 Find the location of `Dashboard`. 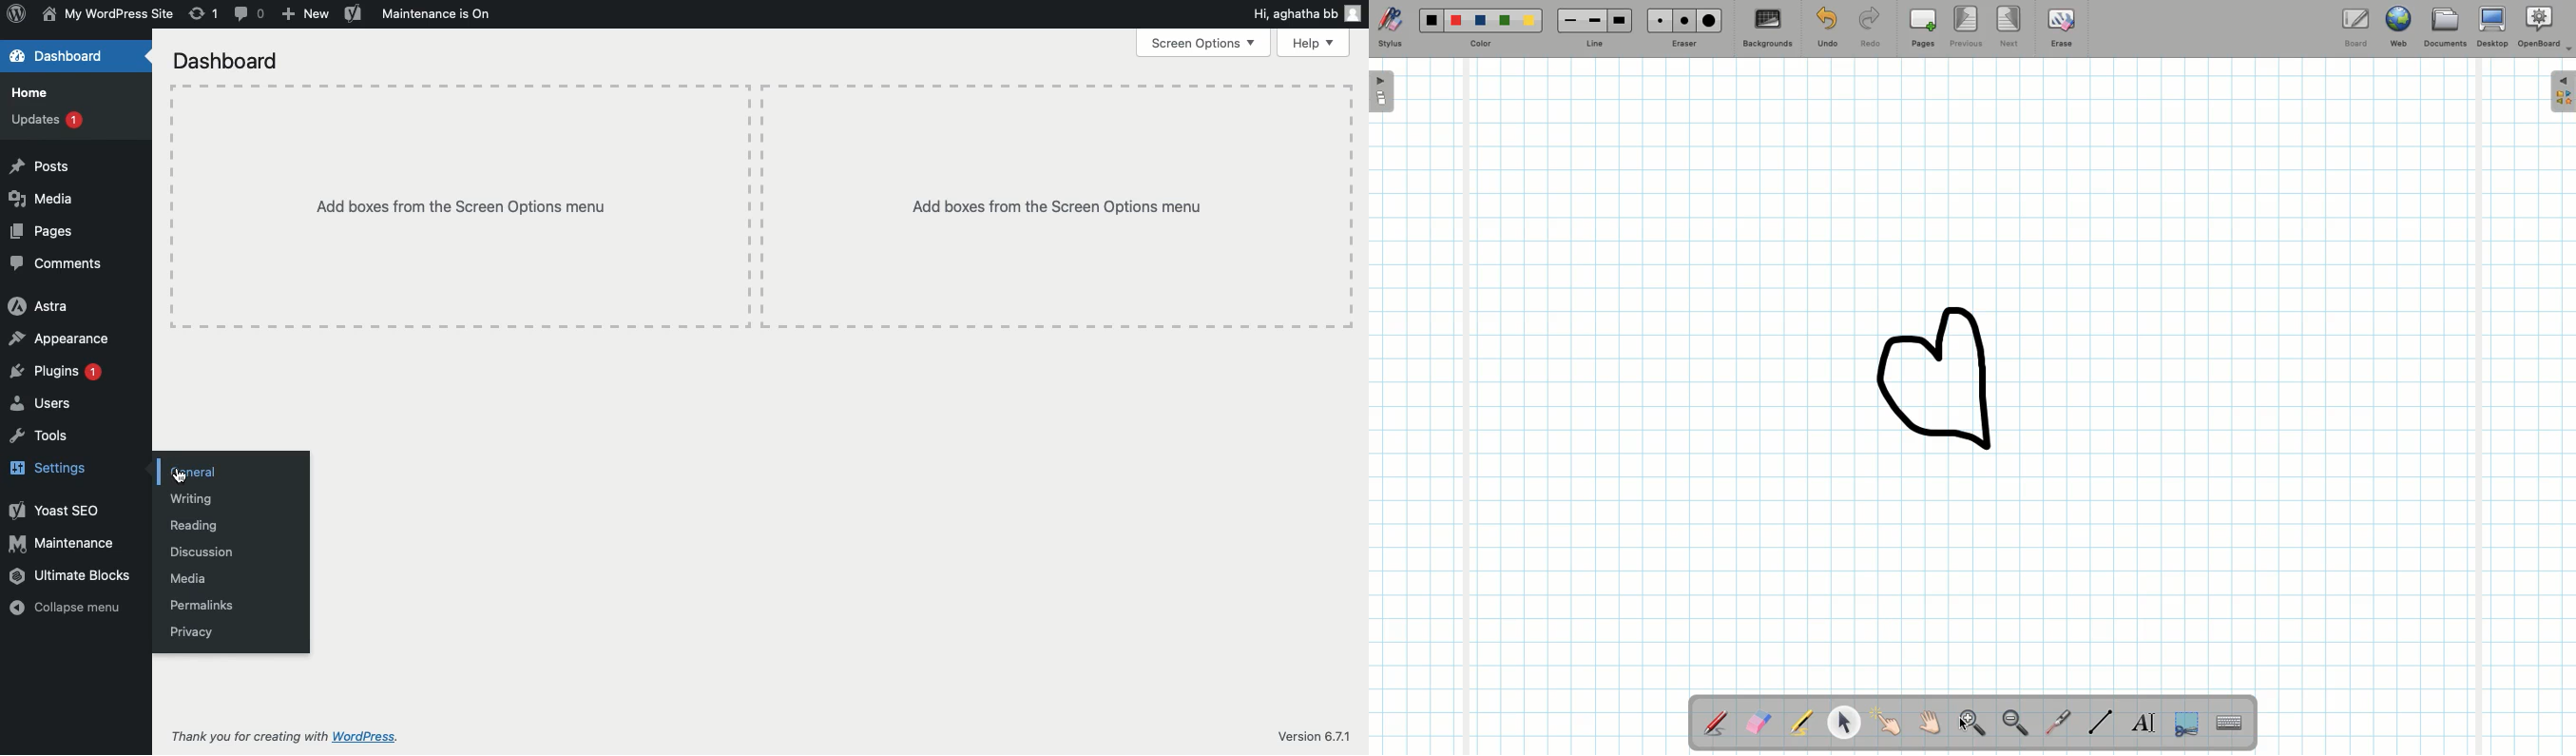

Dashboard is located at coordinates (229, 63).